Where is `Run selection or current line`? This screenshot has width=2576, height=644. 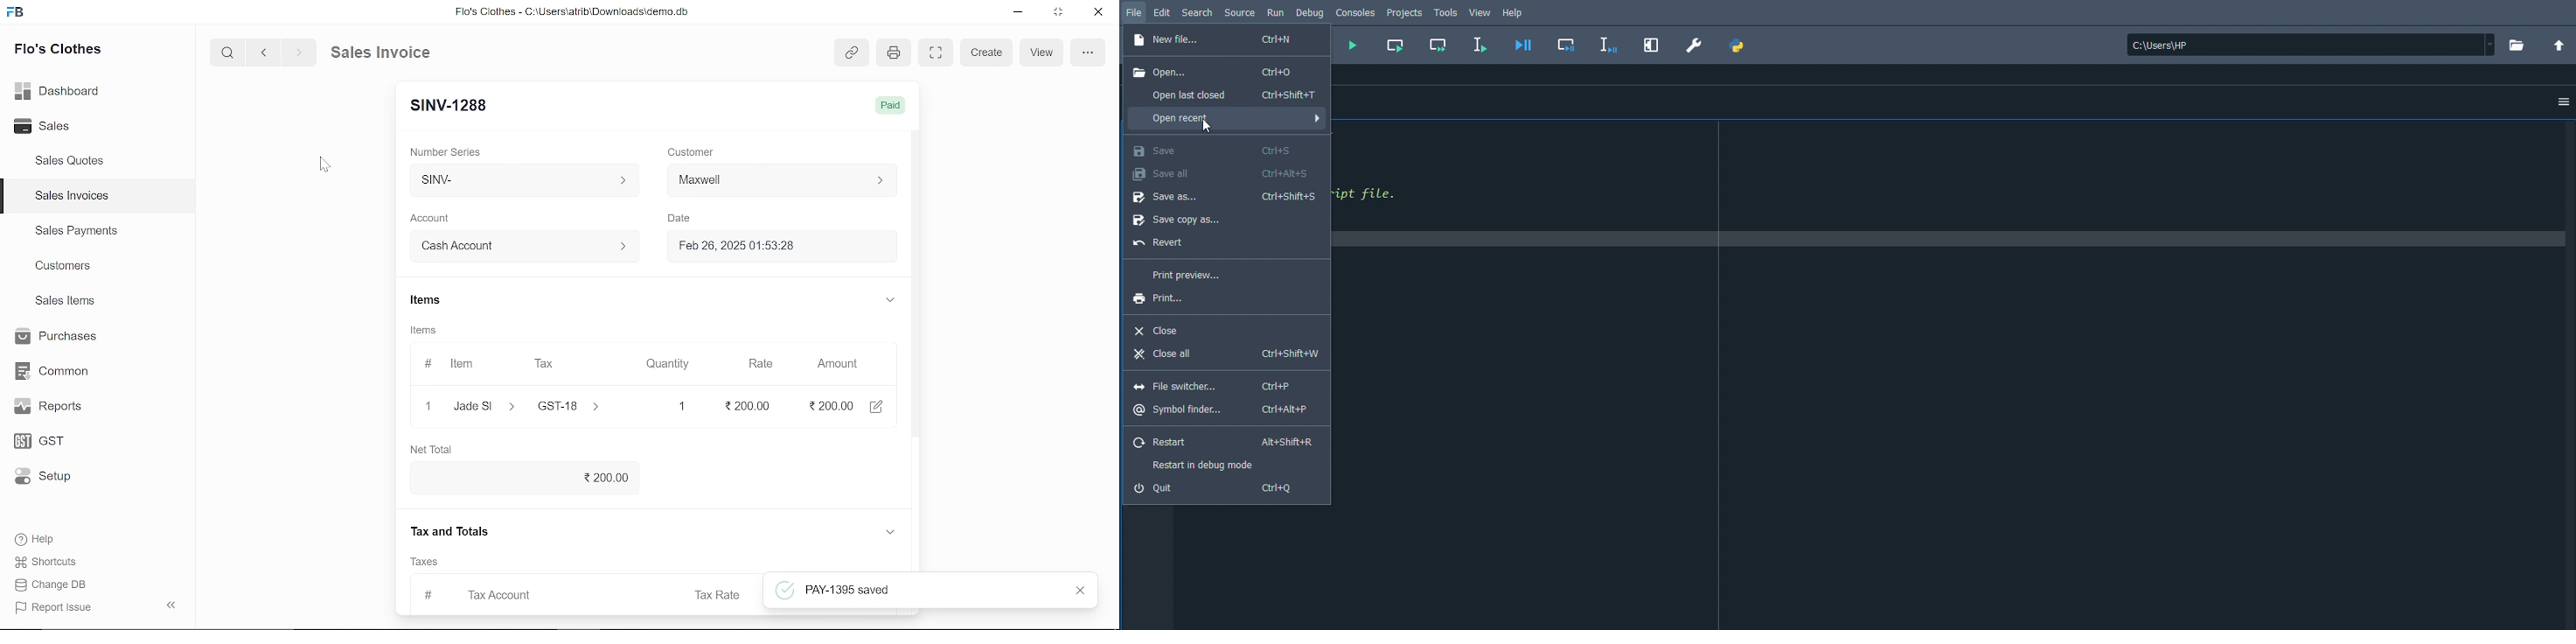 Run selection or current line is located at coordinates (1480, 45).